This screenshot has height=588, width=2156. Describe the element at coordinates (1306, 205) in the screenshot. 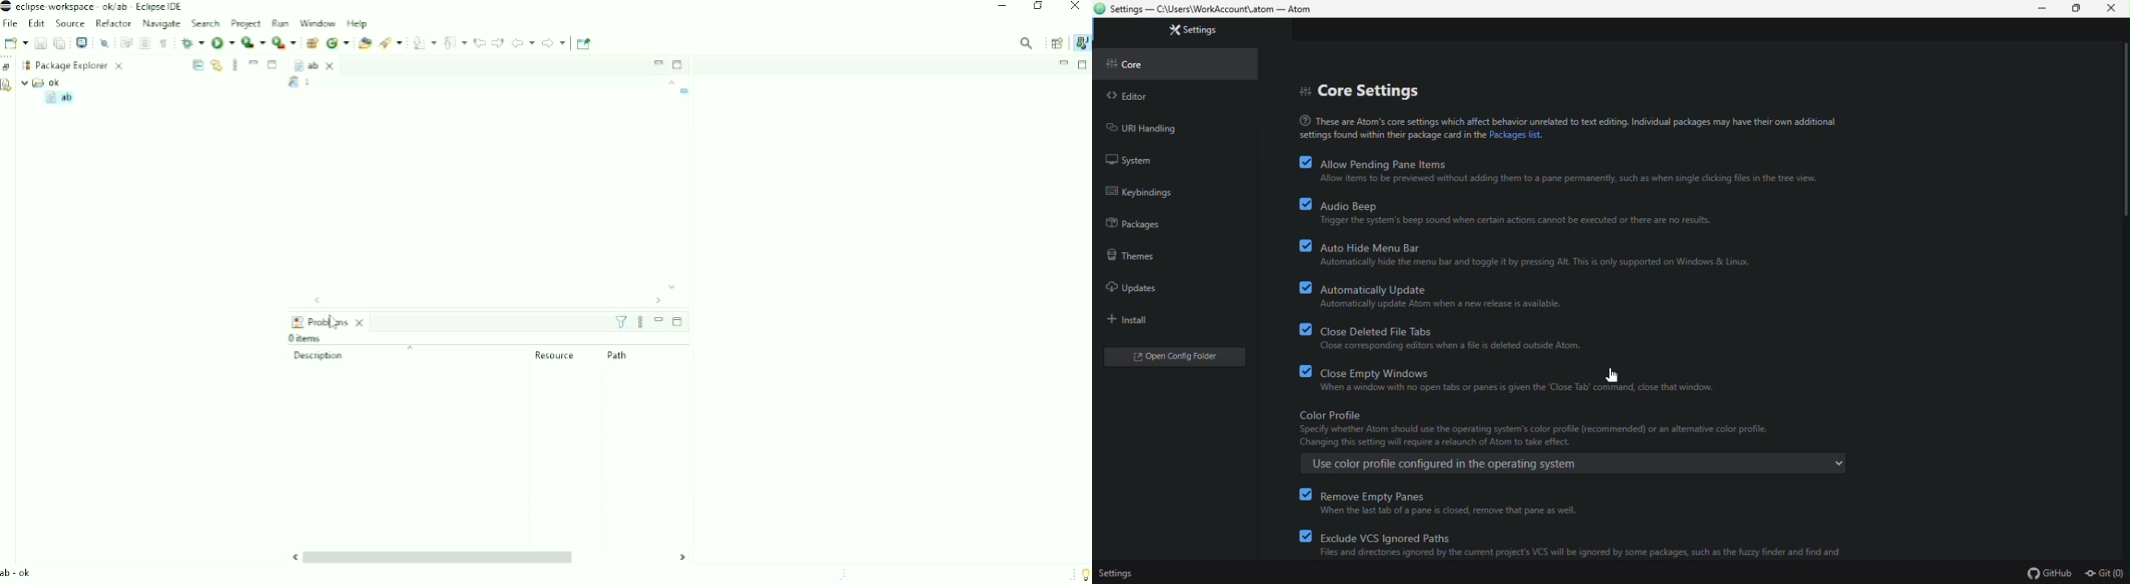

I see `checkbox ` at that location.